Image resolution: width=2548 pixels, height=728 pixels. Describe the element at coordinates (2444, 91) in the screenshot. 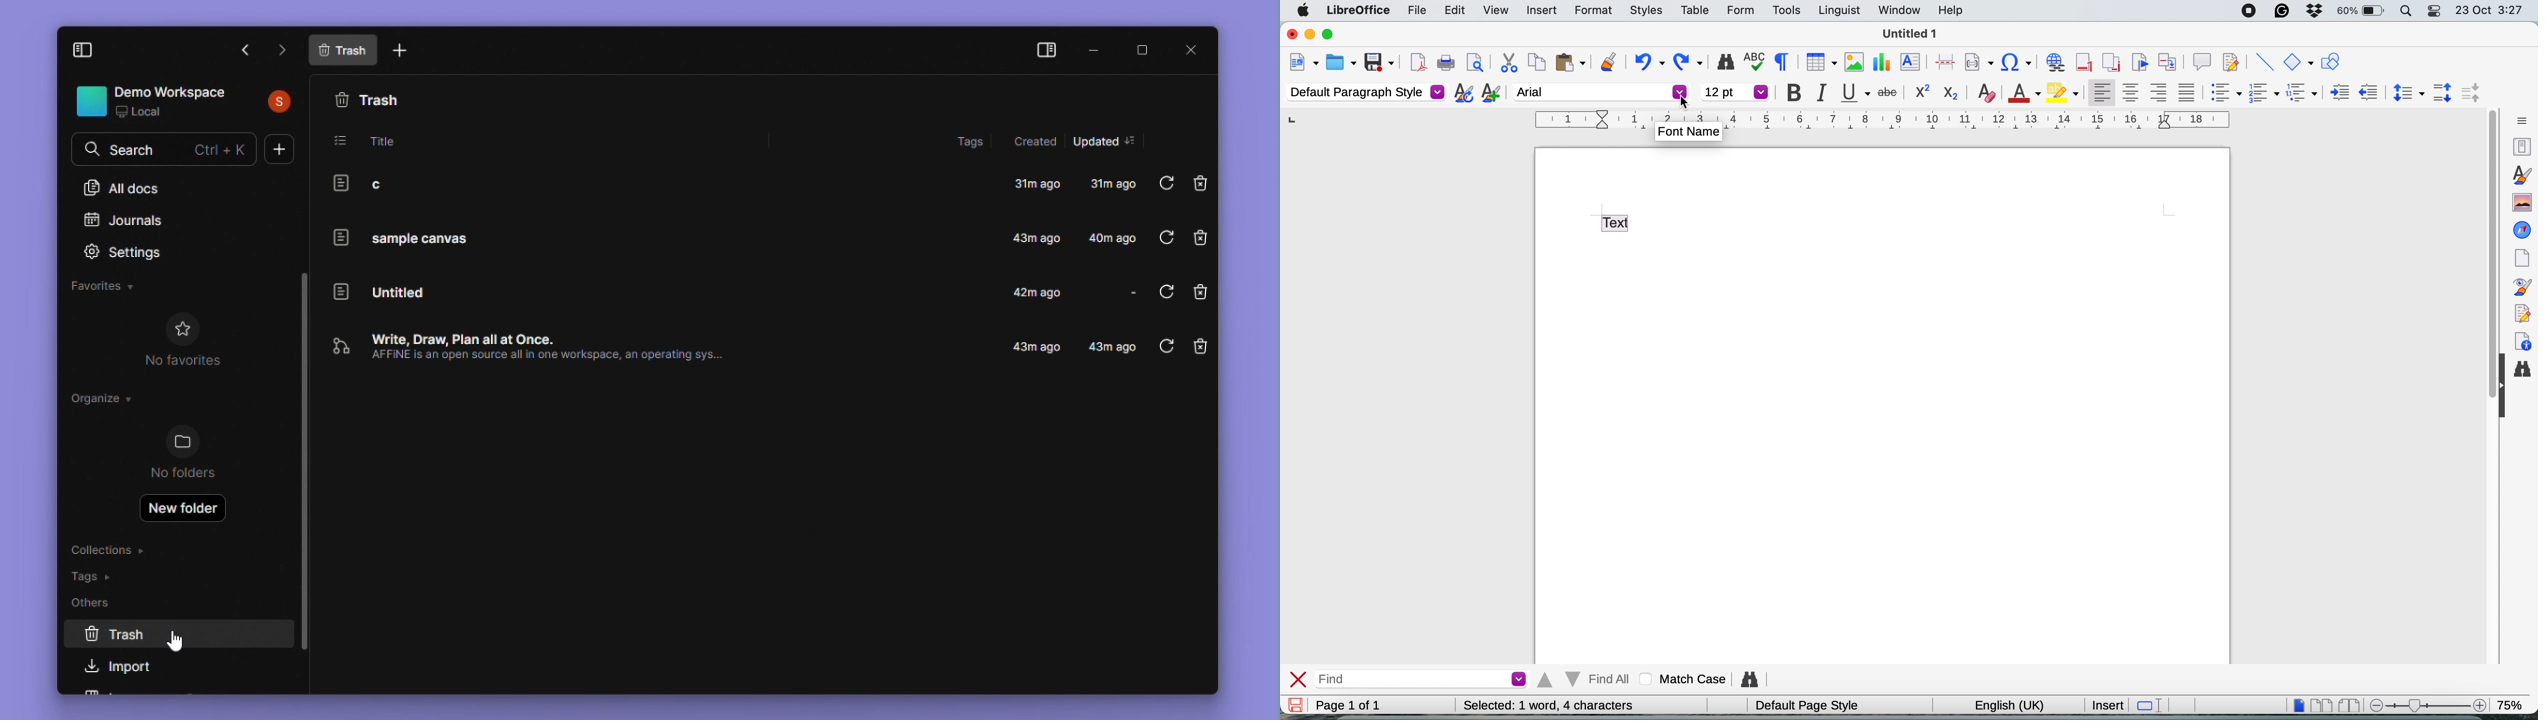

I see `increase paragraph spacing` at that location.